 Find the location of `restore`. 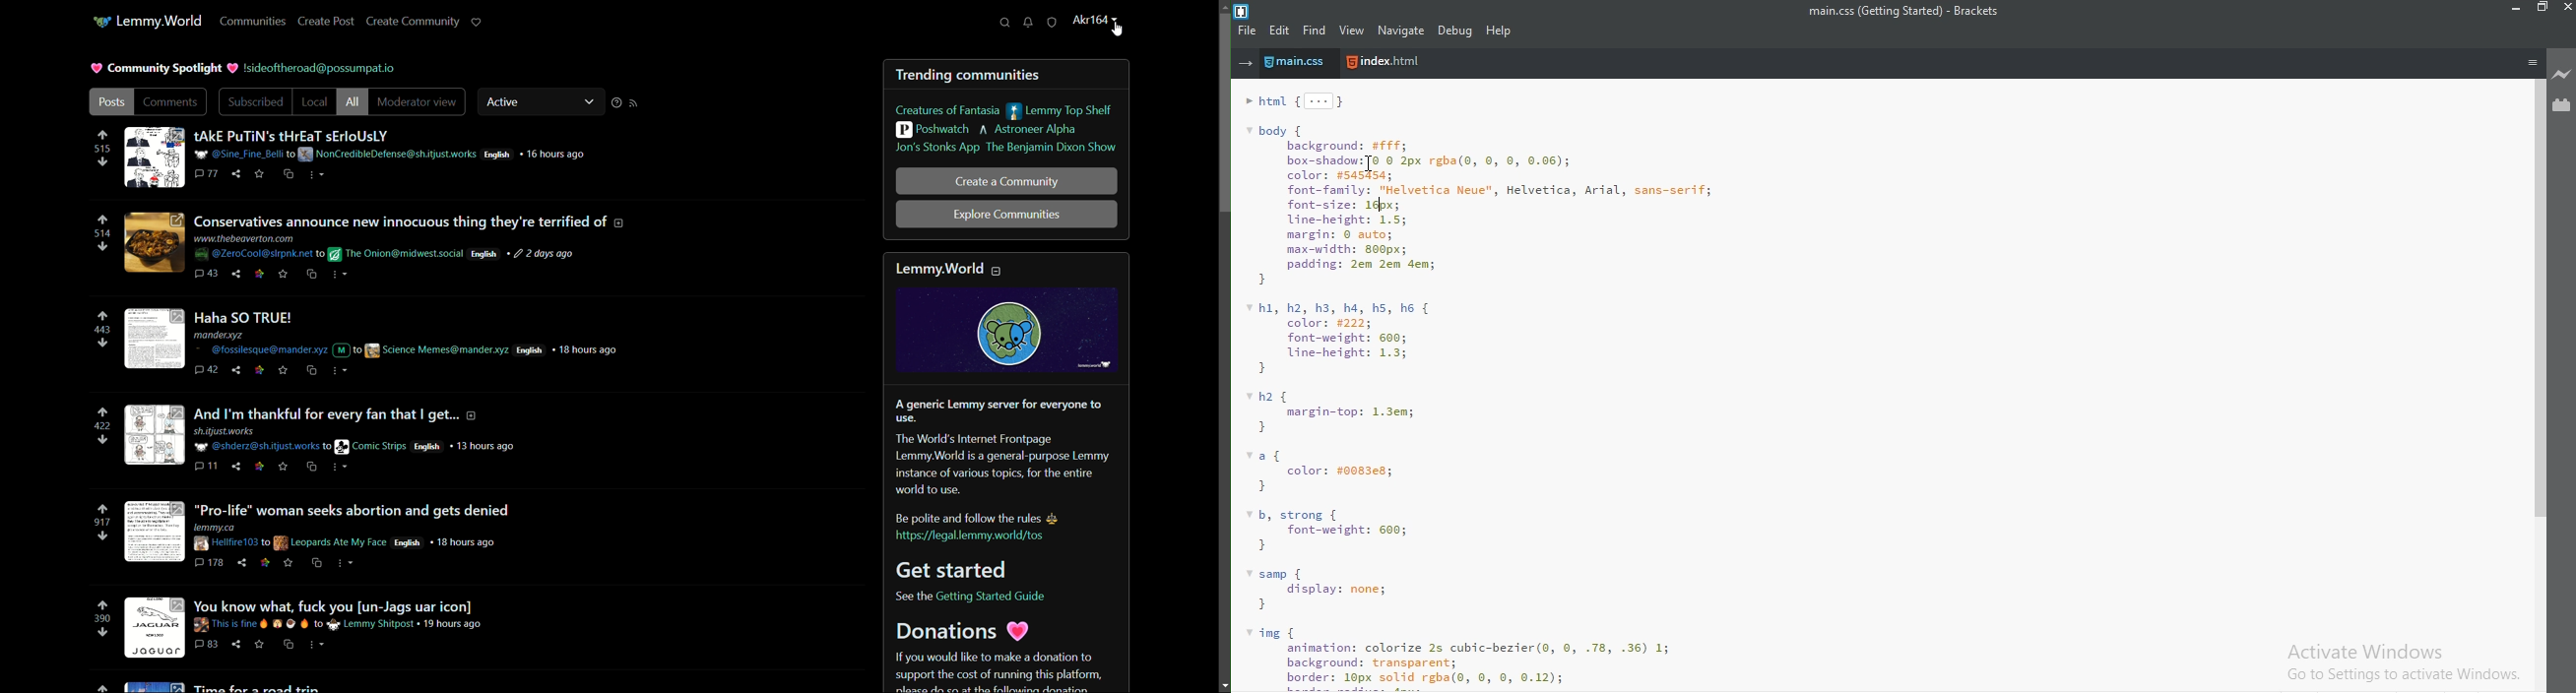

restore is located at coordinates (2541, 11).